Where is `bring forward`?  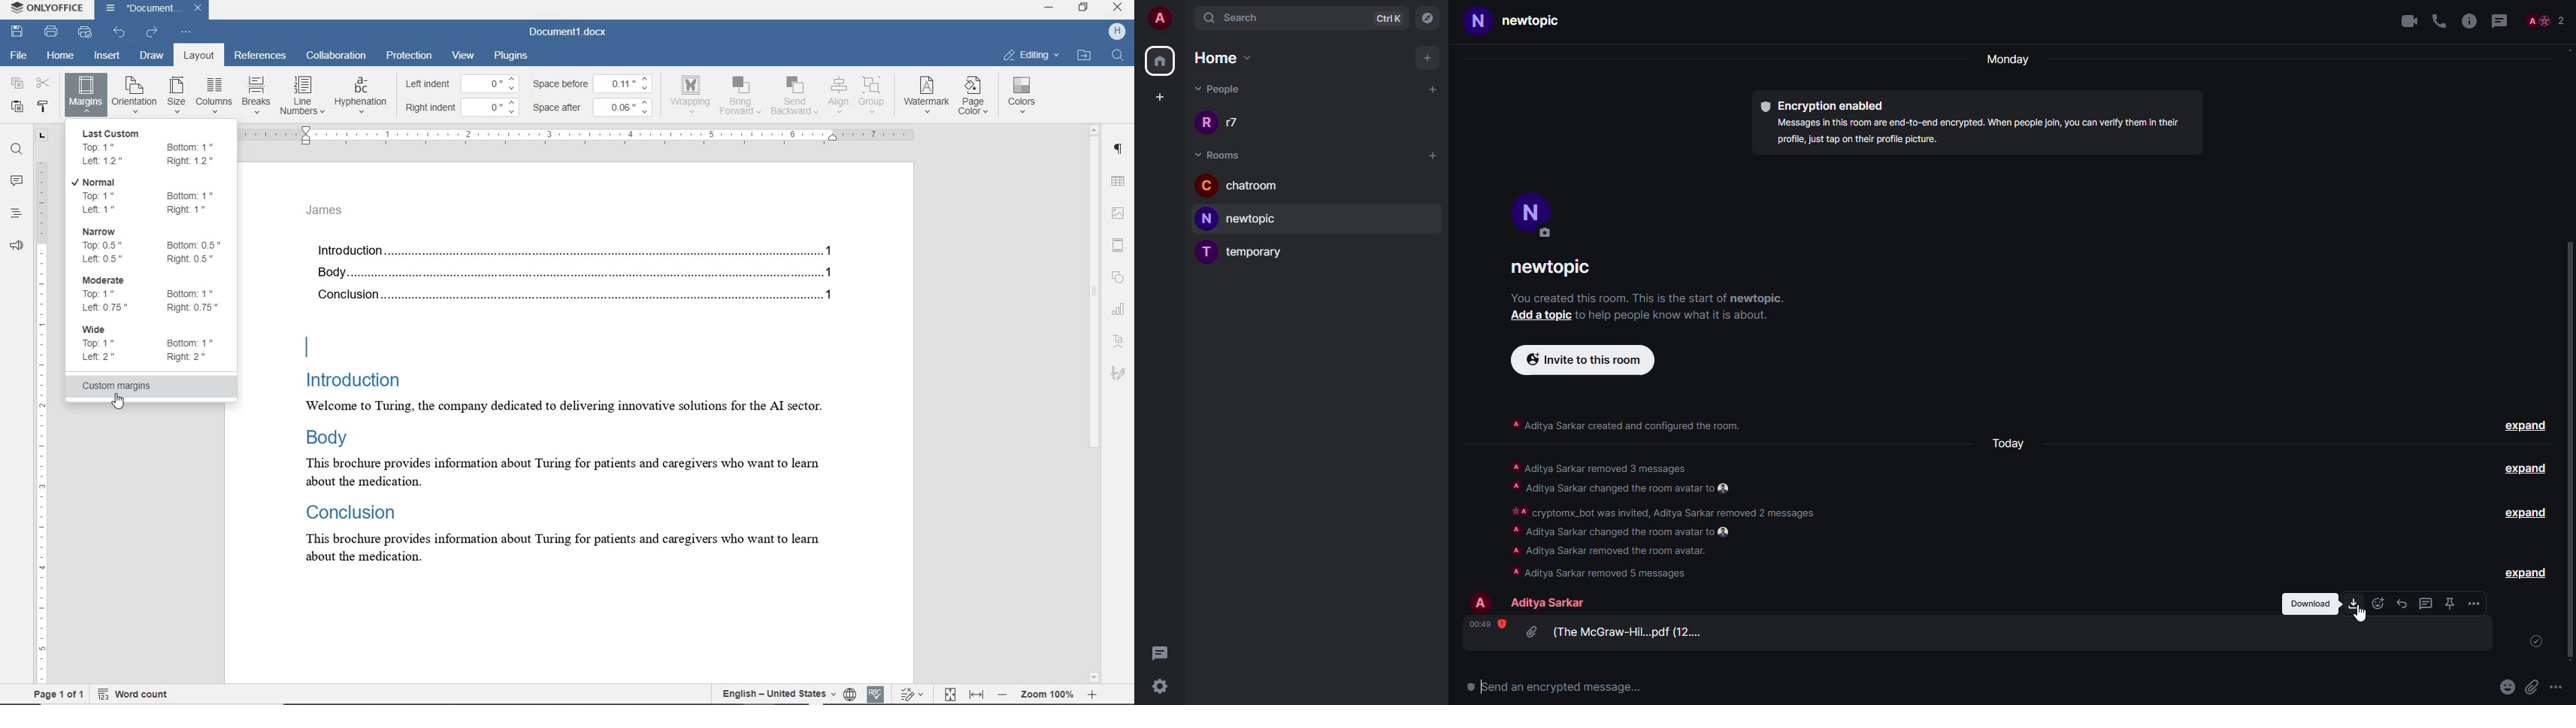
bring forward is located at coordinates (742, 98).